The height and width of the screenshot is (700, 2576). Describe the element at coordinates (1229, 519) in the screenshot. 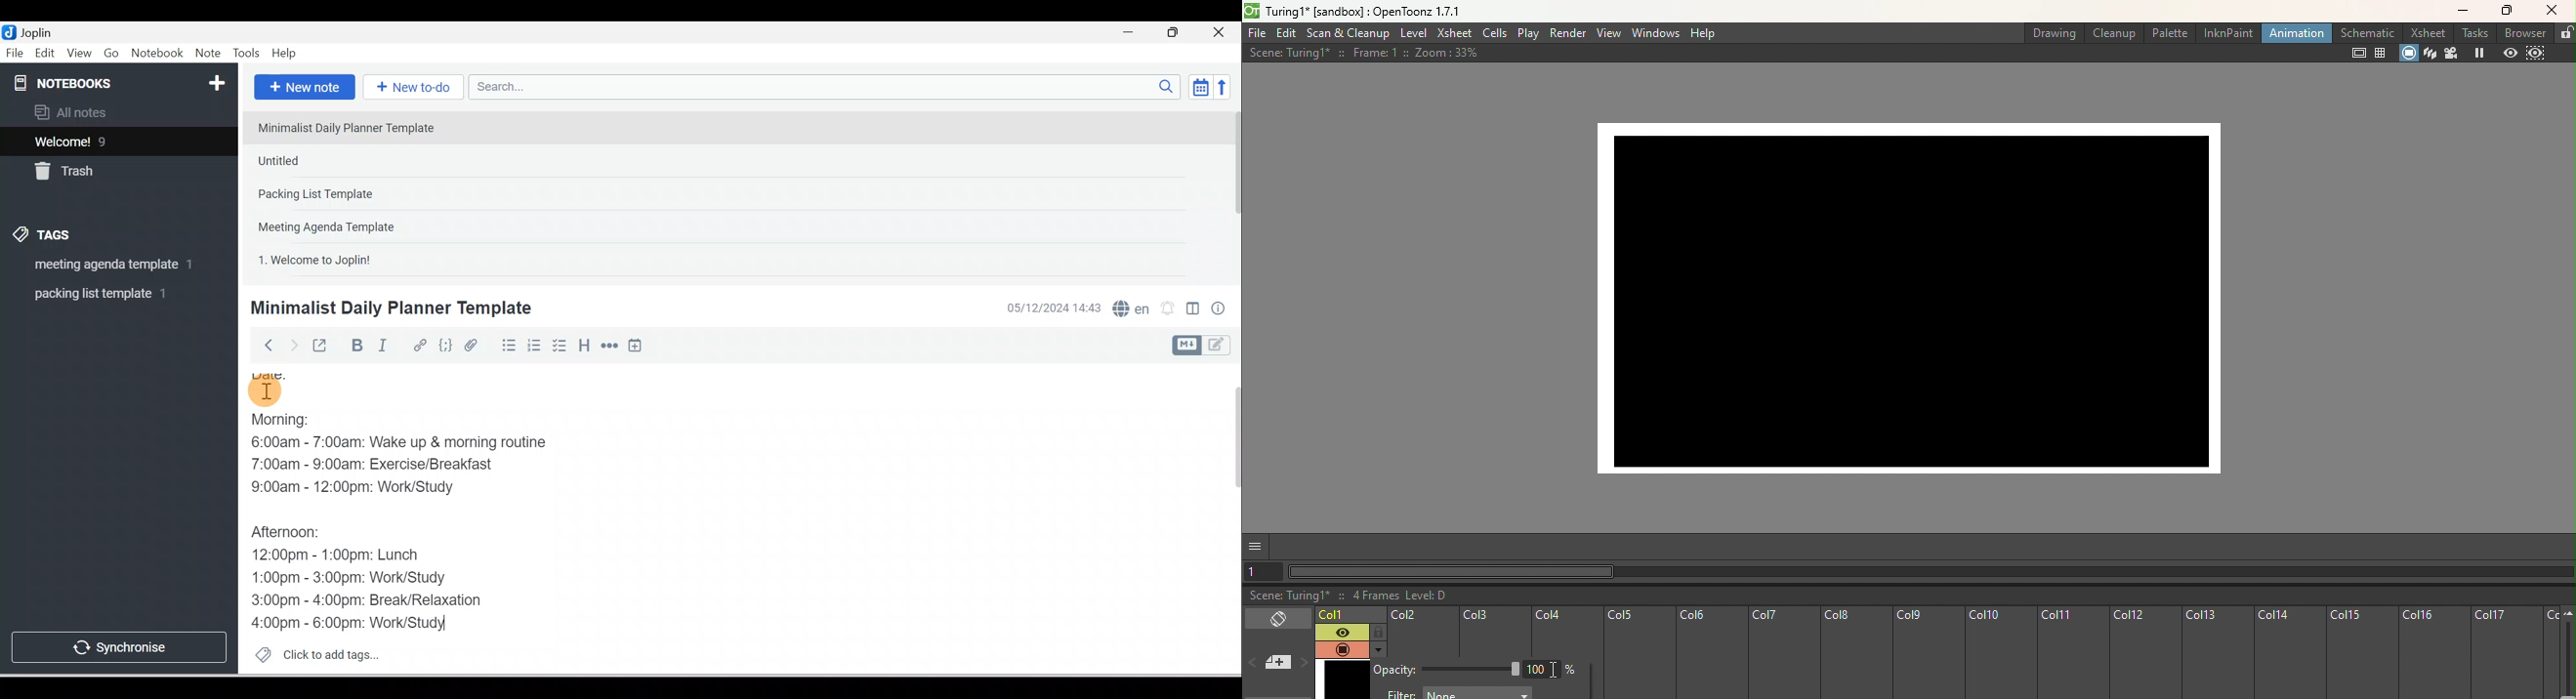

I see `Scroll bar` at that location.